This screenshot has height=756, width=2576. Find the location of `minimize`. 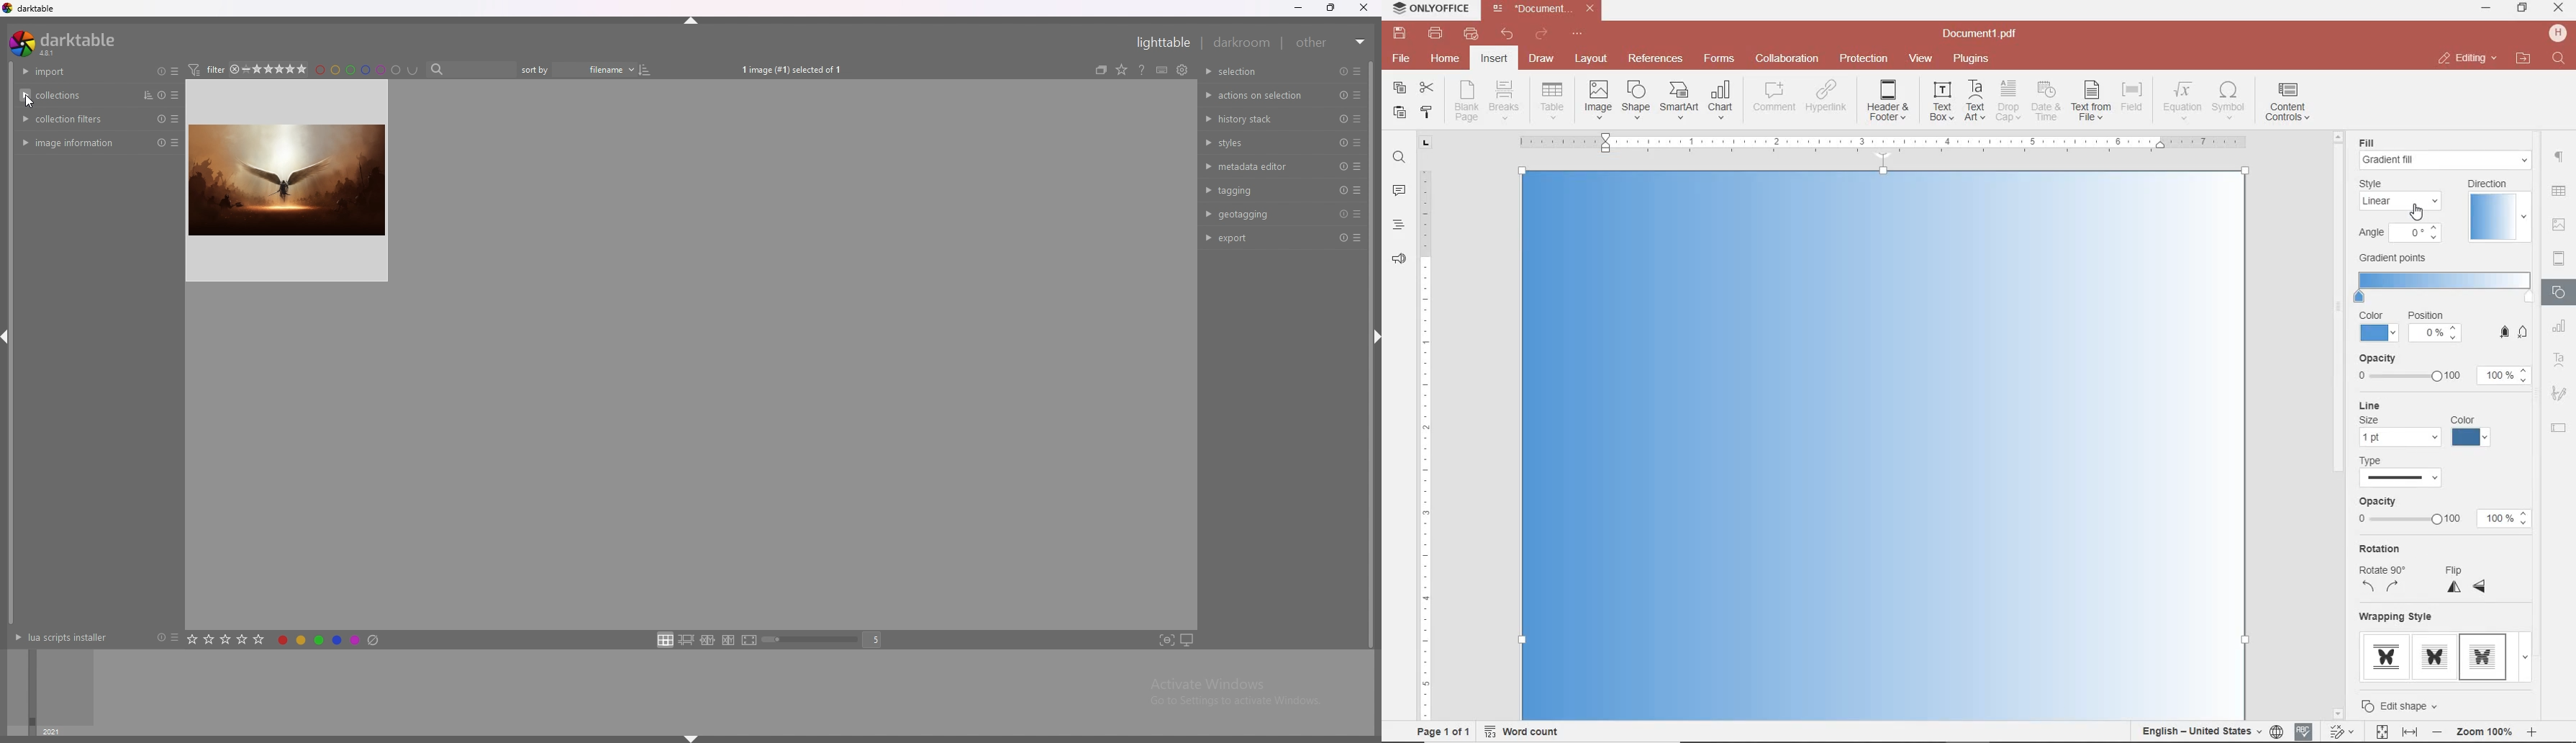

minimize is located at coordinates (1298, 8).